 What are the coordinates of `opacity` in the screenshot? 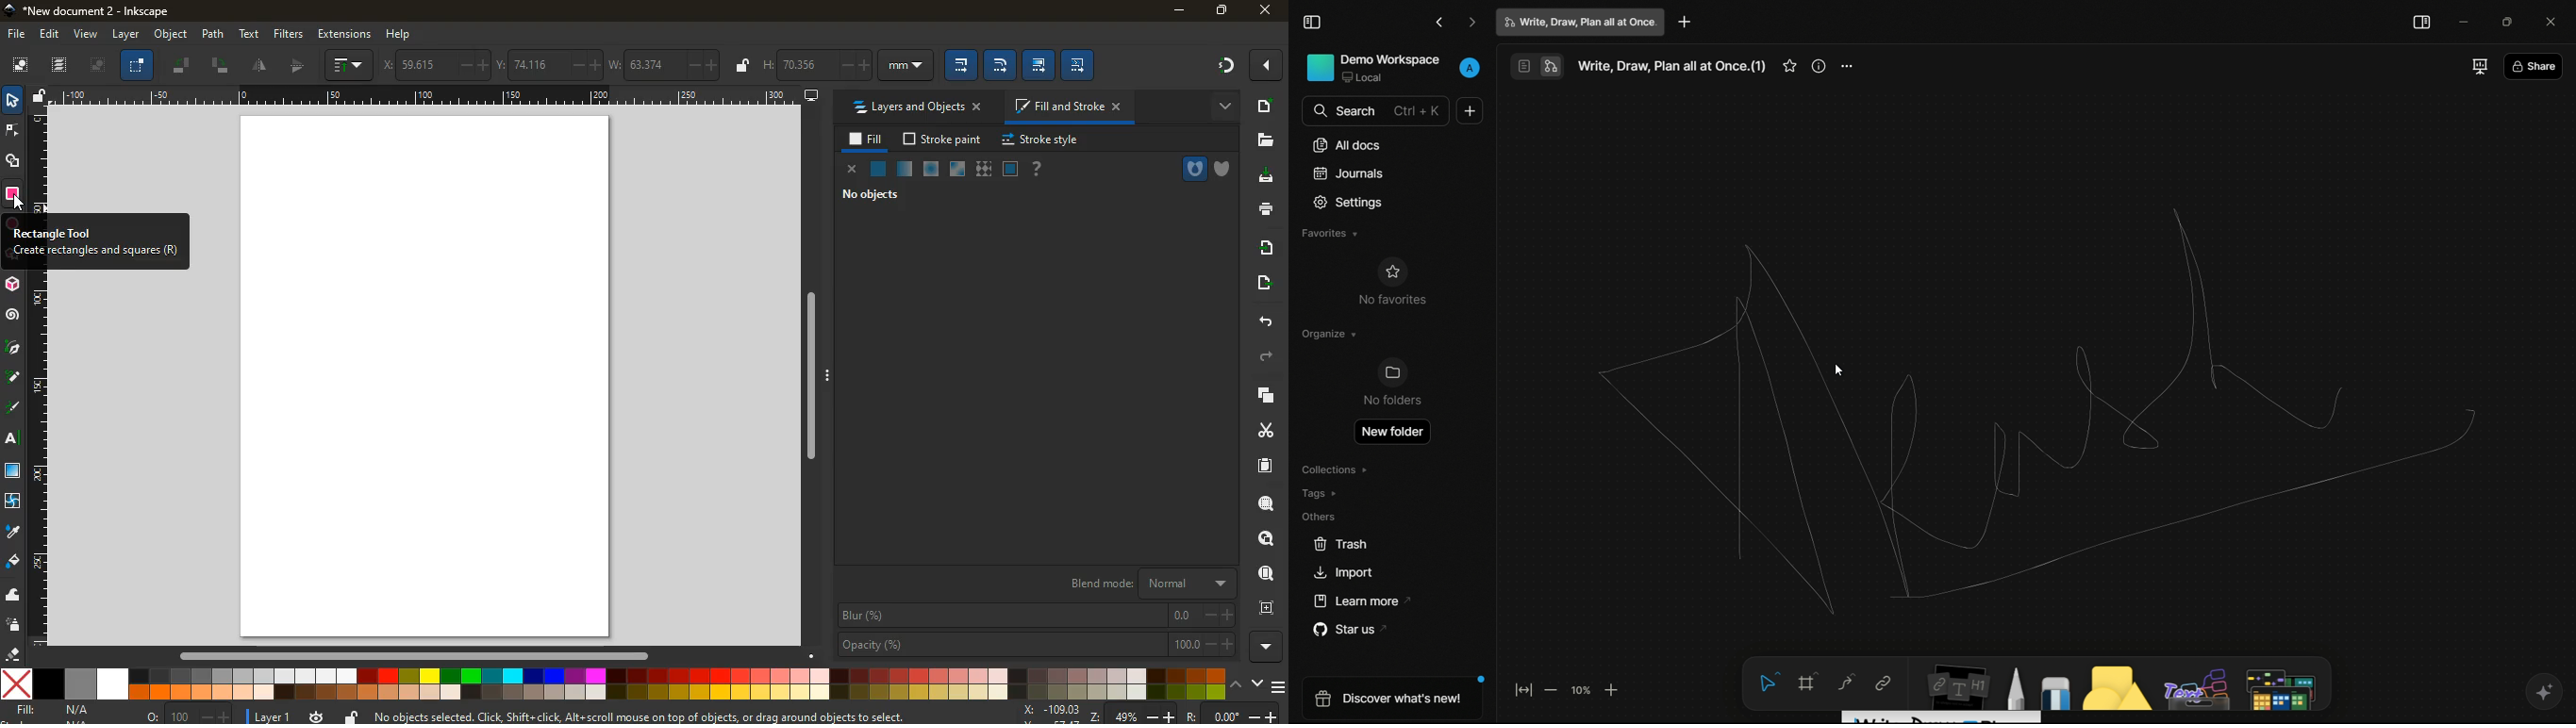 It's located at (905, 168).